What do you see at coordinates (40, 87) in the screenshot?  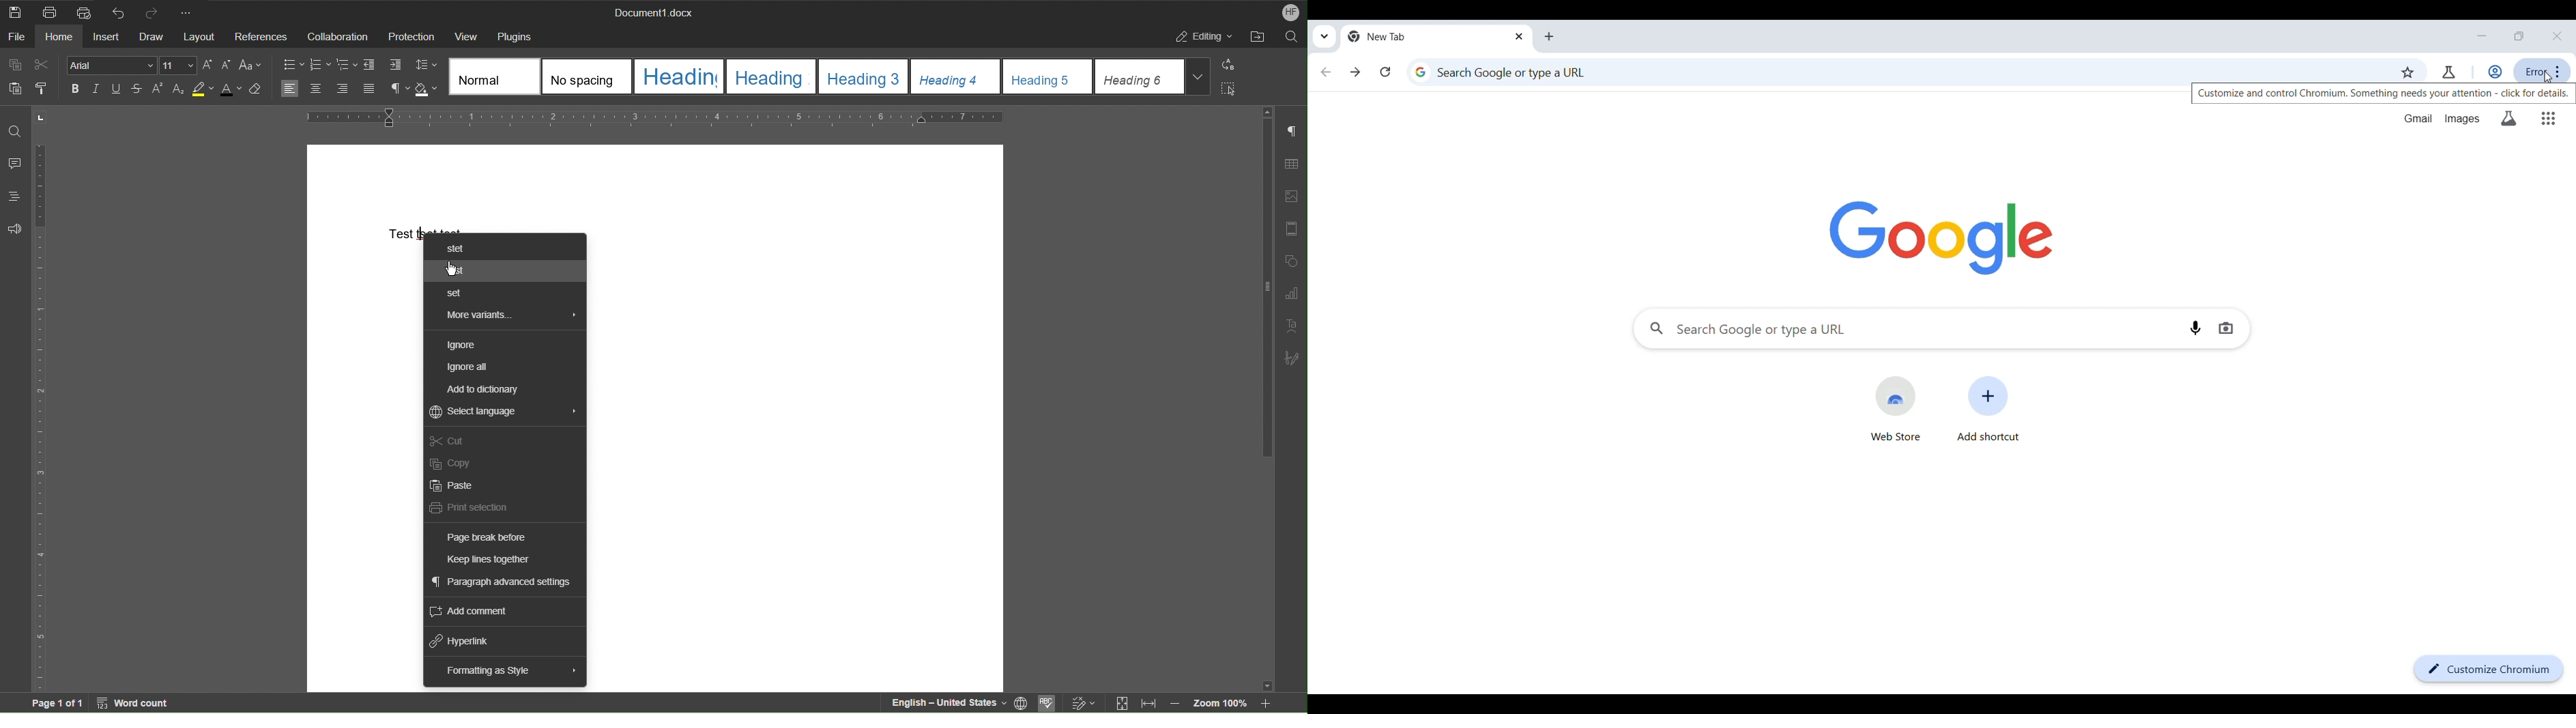 I see `Copy Style` at bounding box center [40, 87].